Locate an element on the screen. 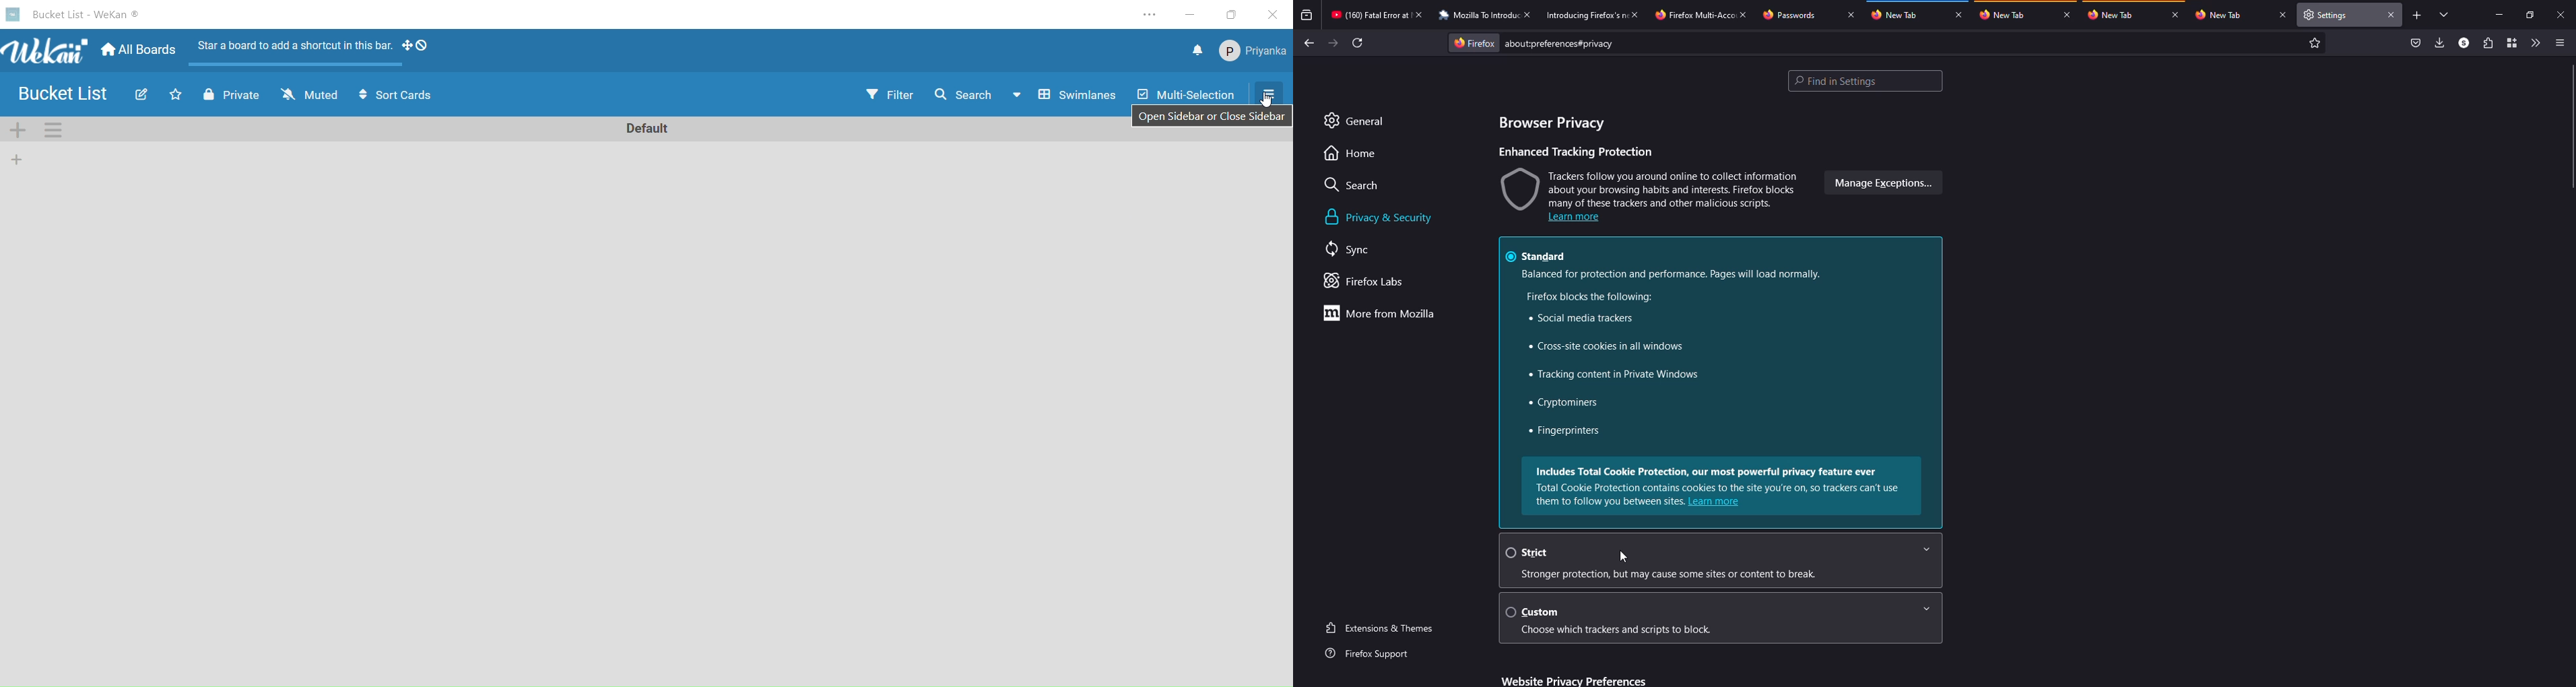 This screenshot has height=700, width=2576. private is located at coordinates (234, 95).